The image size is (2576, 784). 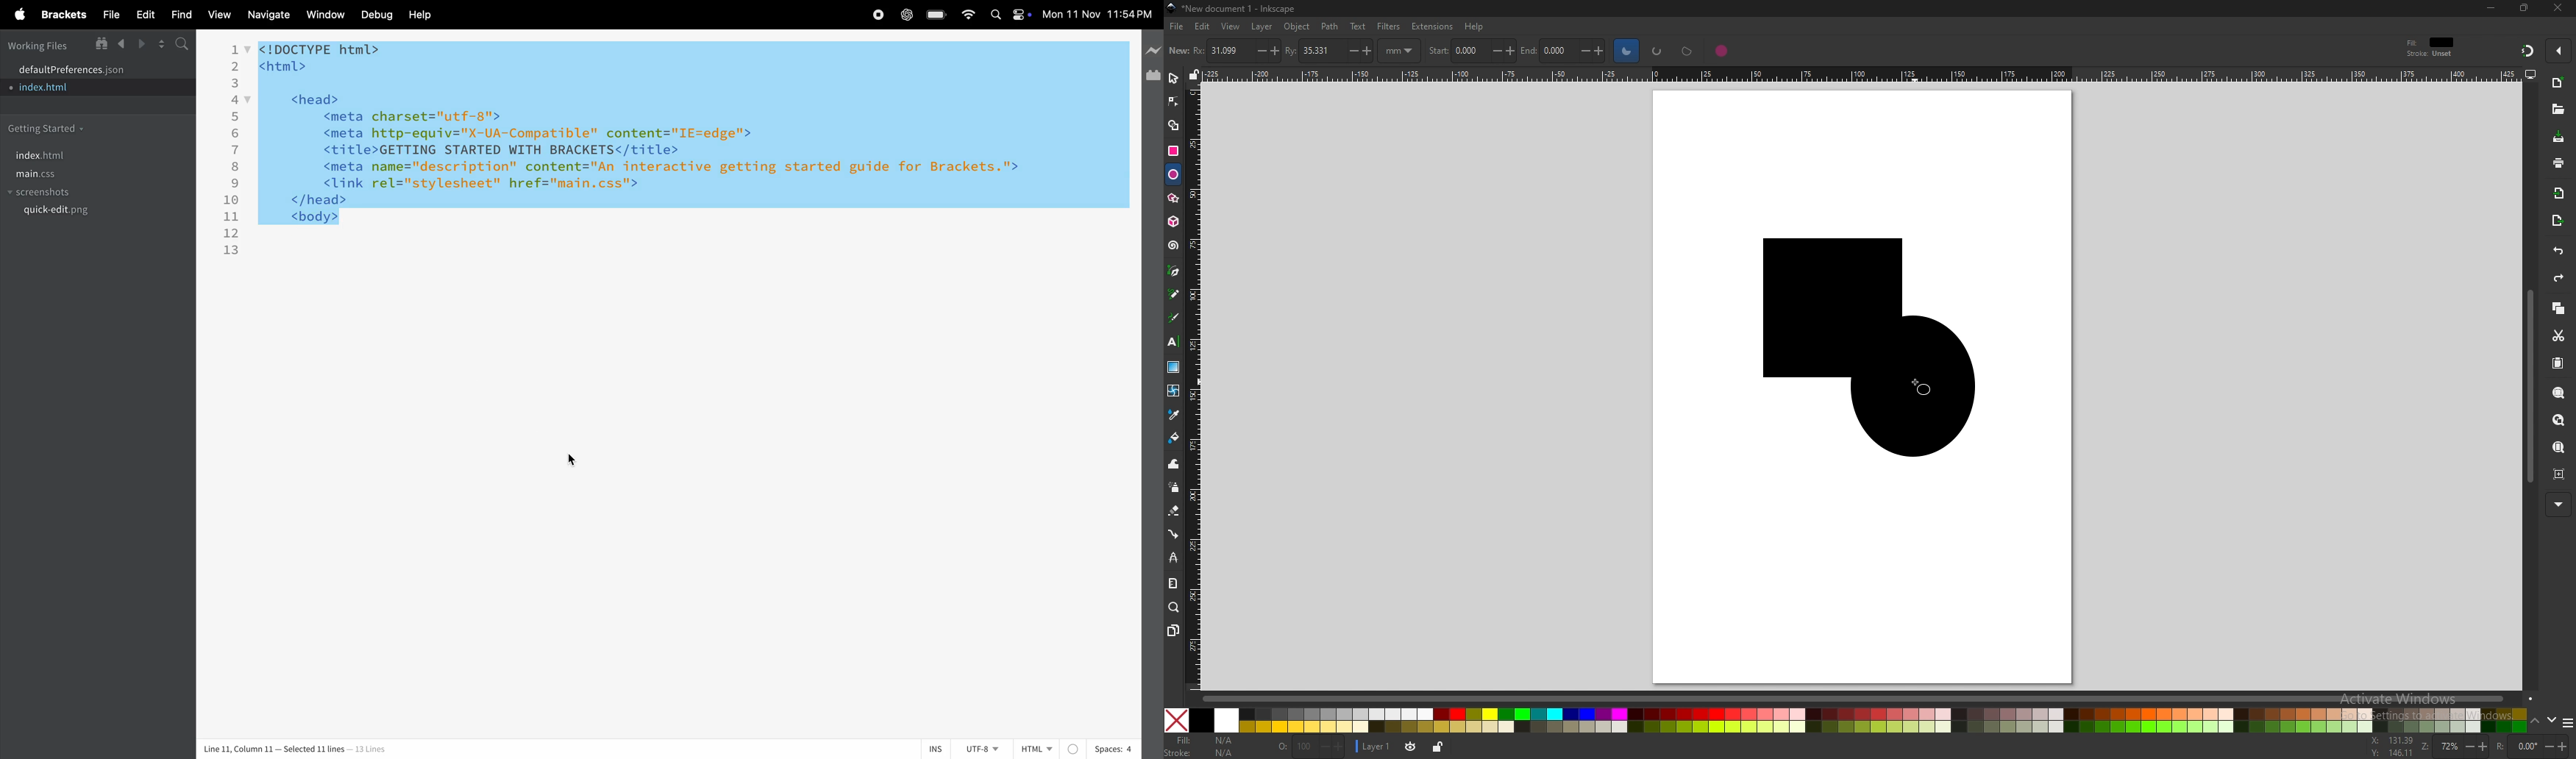 What do you see at coordinates (2524, 9) in the screenshot?
I see `resize` at bounding box center [2524, 9].